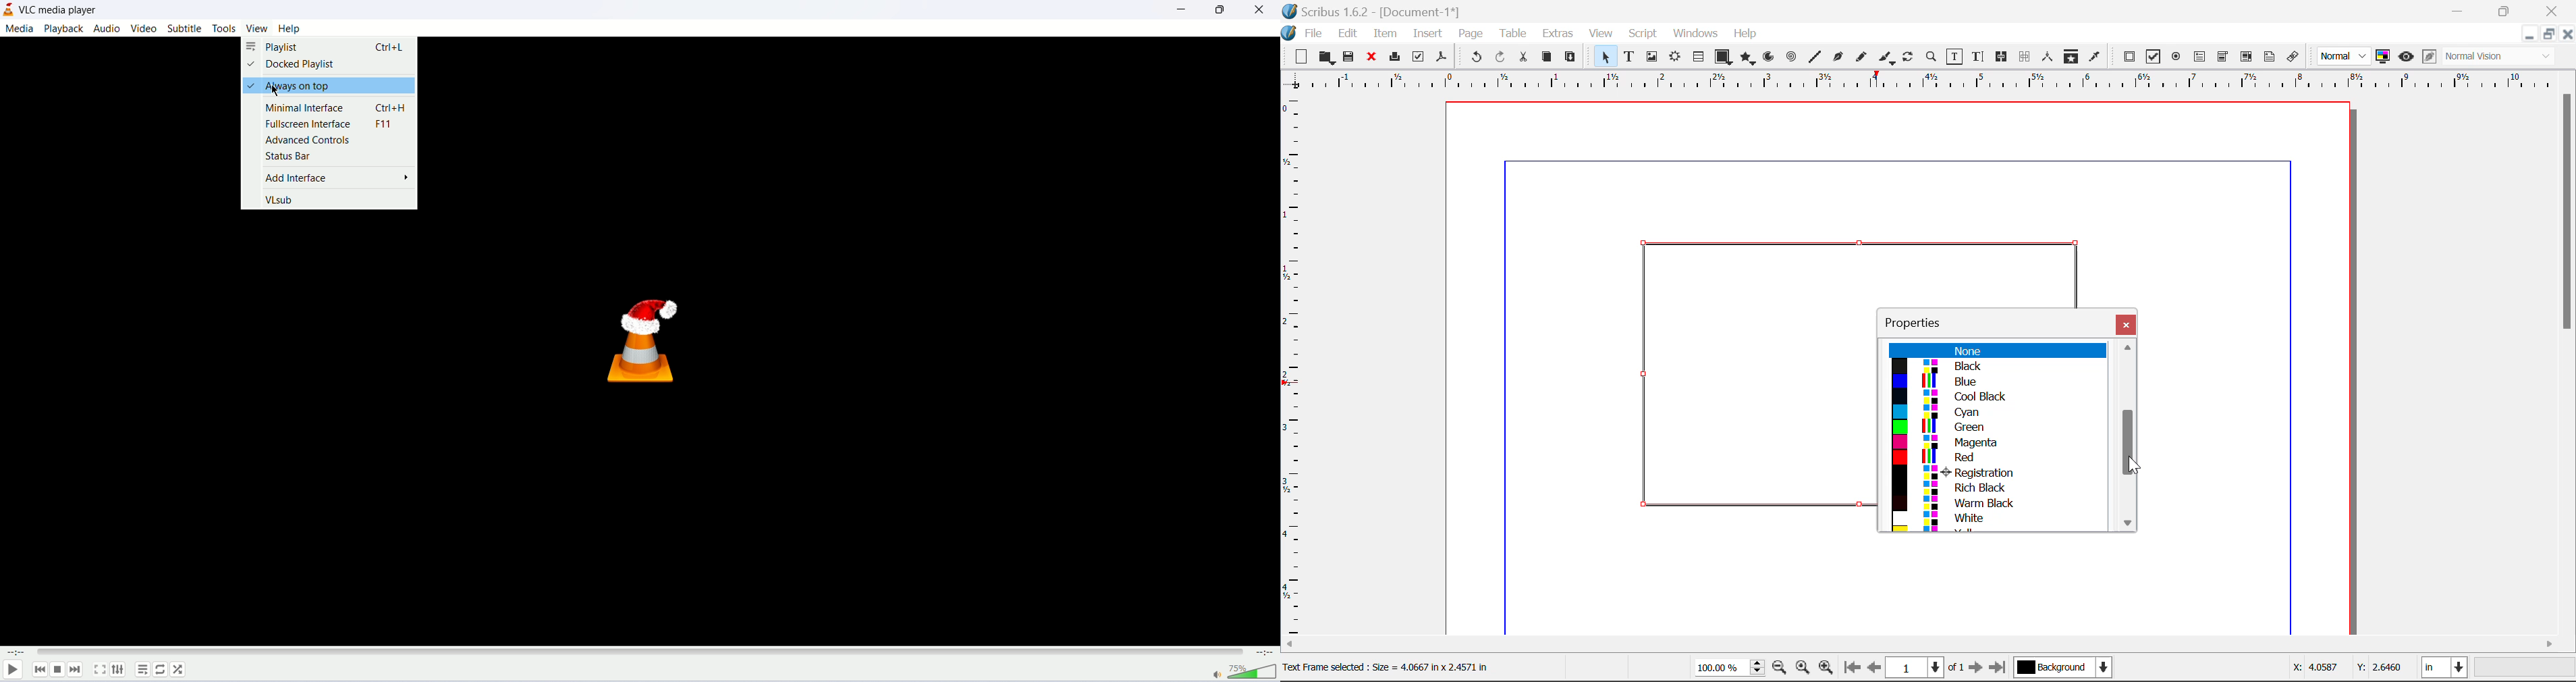 This screenshot has height=700, width=2576. I want to click on Polygon, so click(1749, 58).